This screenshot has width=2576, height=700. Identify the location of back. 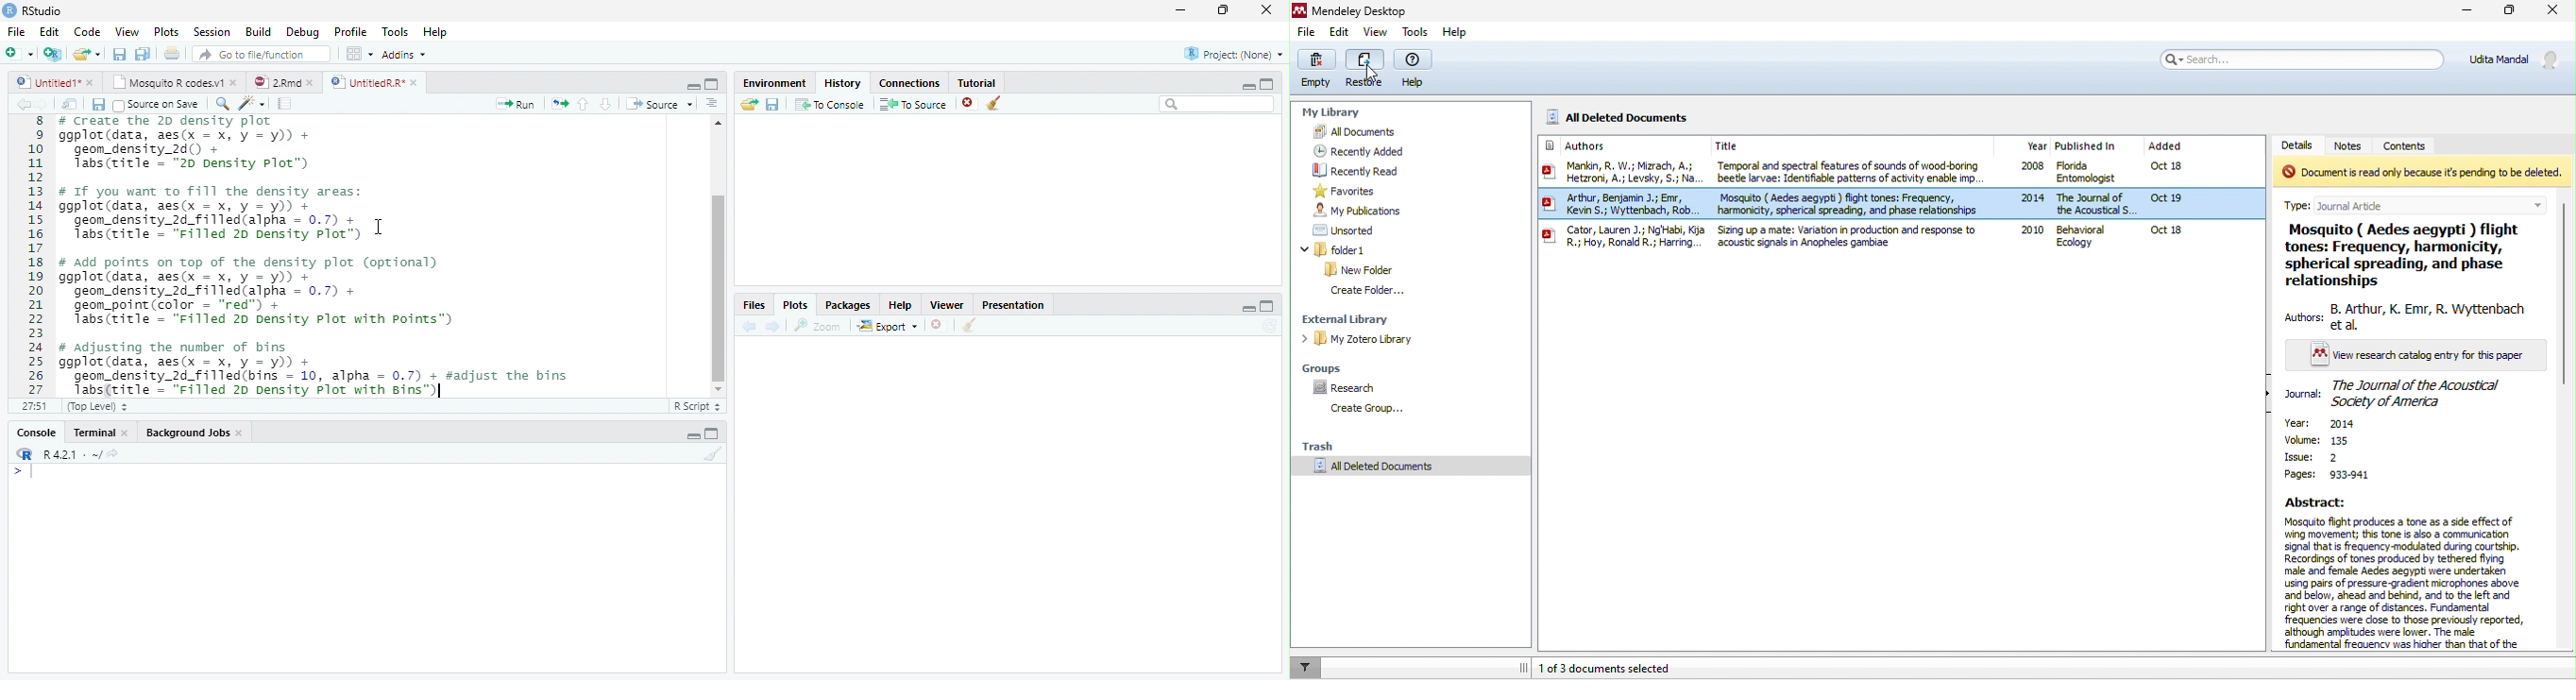
(746, 326).